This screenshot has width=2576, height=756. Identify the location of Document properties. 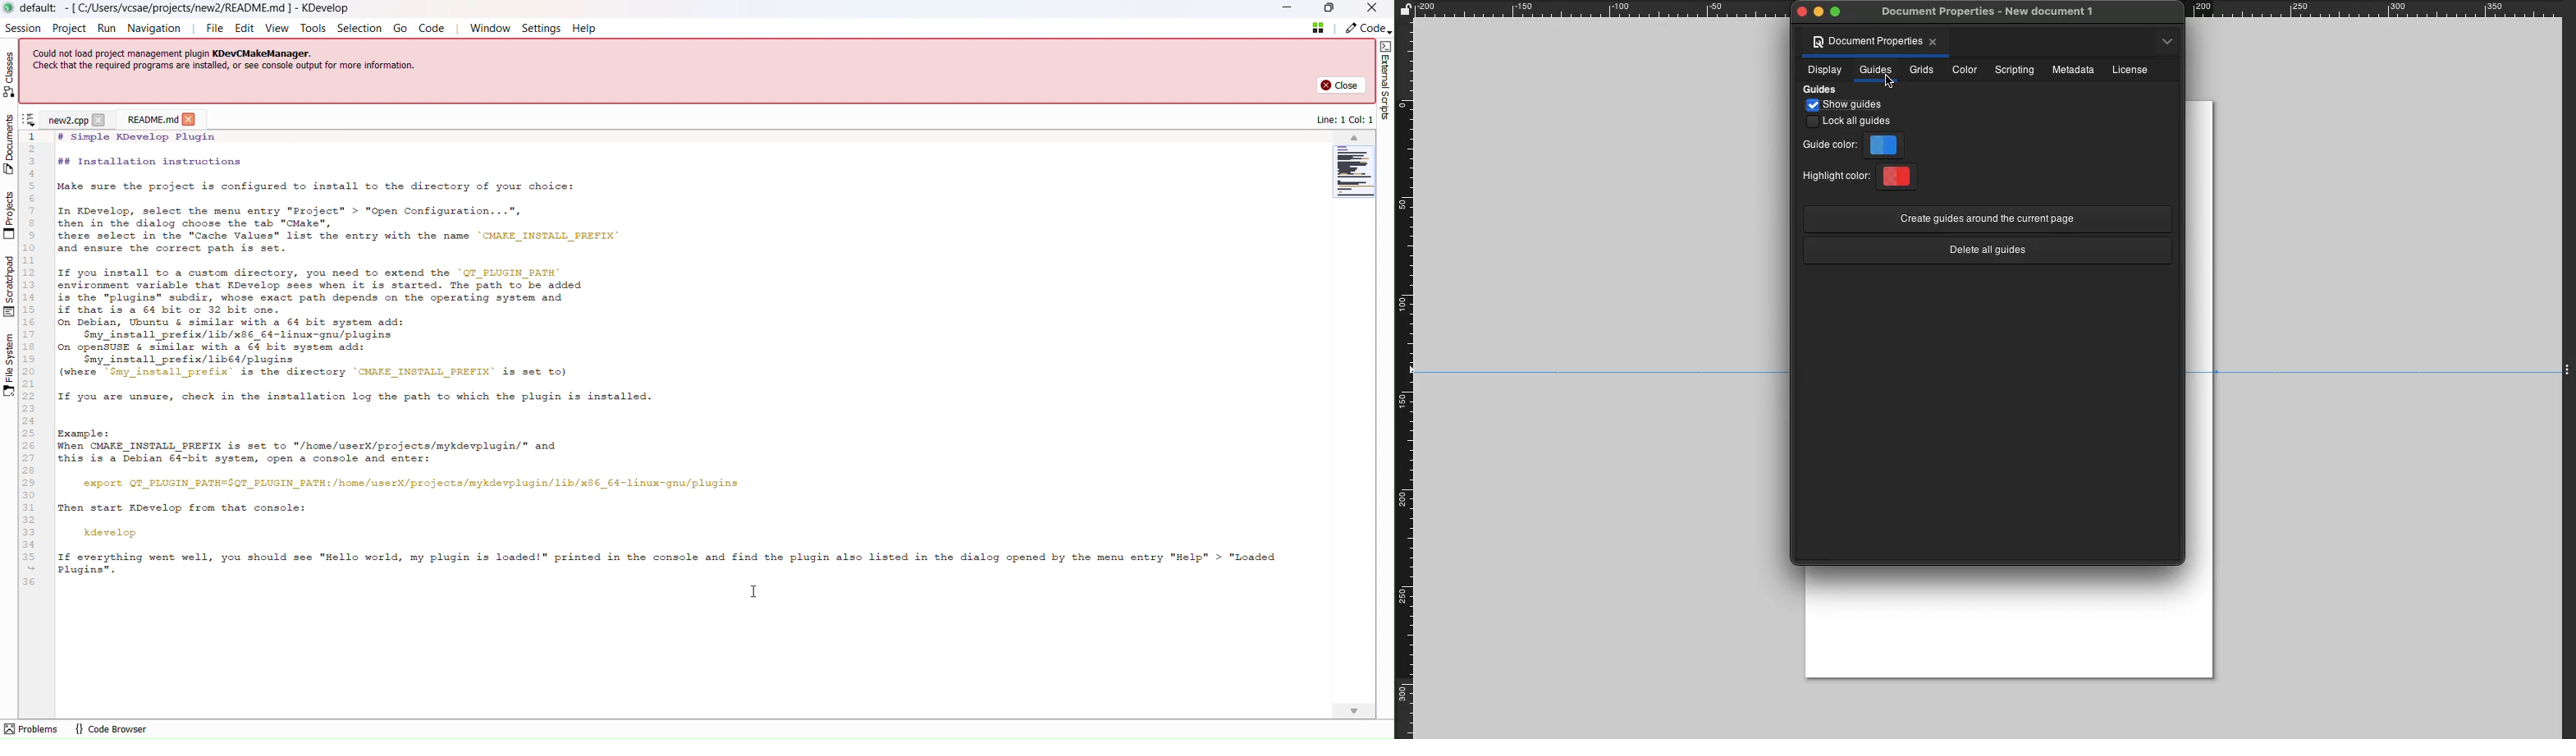
(1867, 42).